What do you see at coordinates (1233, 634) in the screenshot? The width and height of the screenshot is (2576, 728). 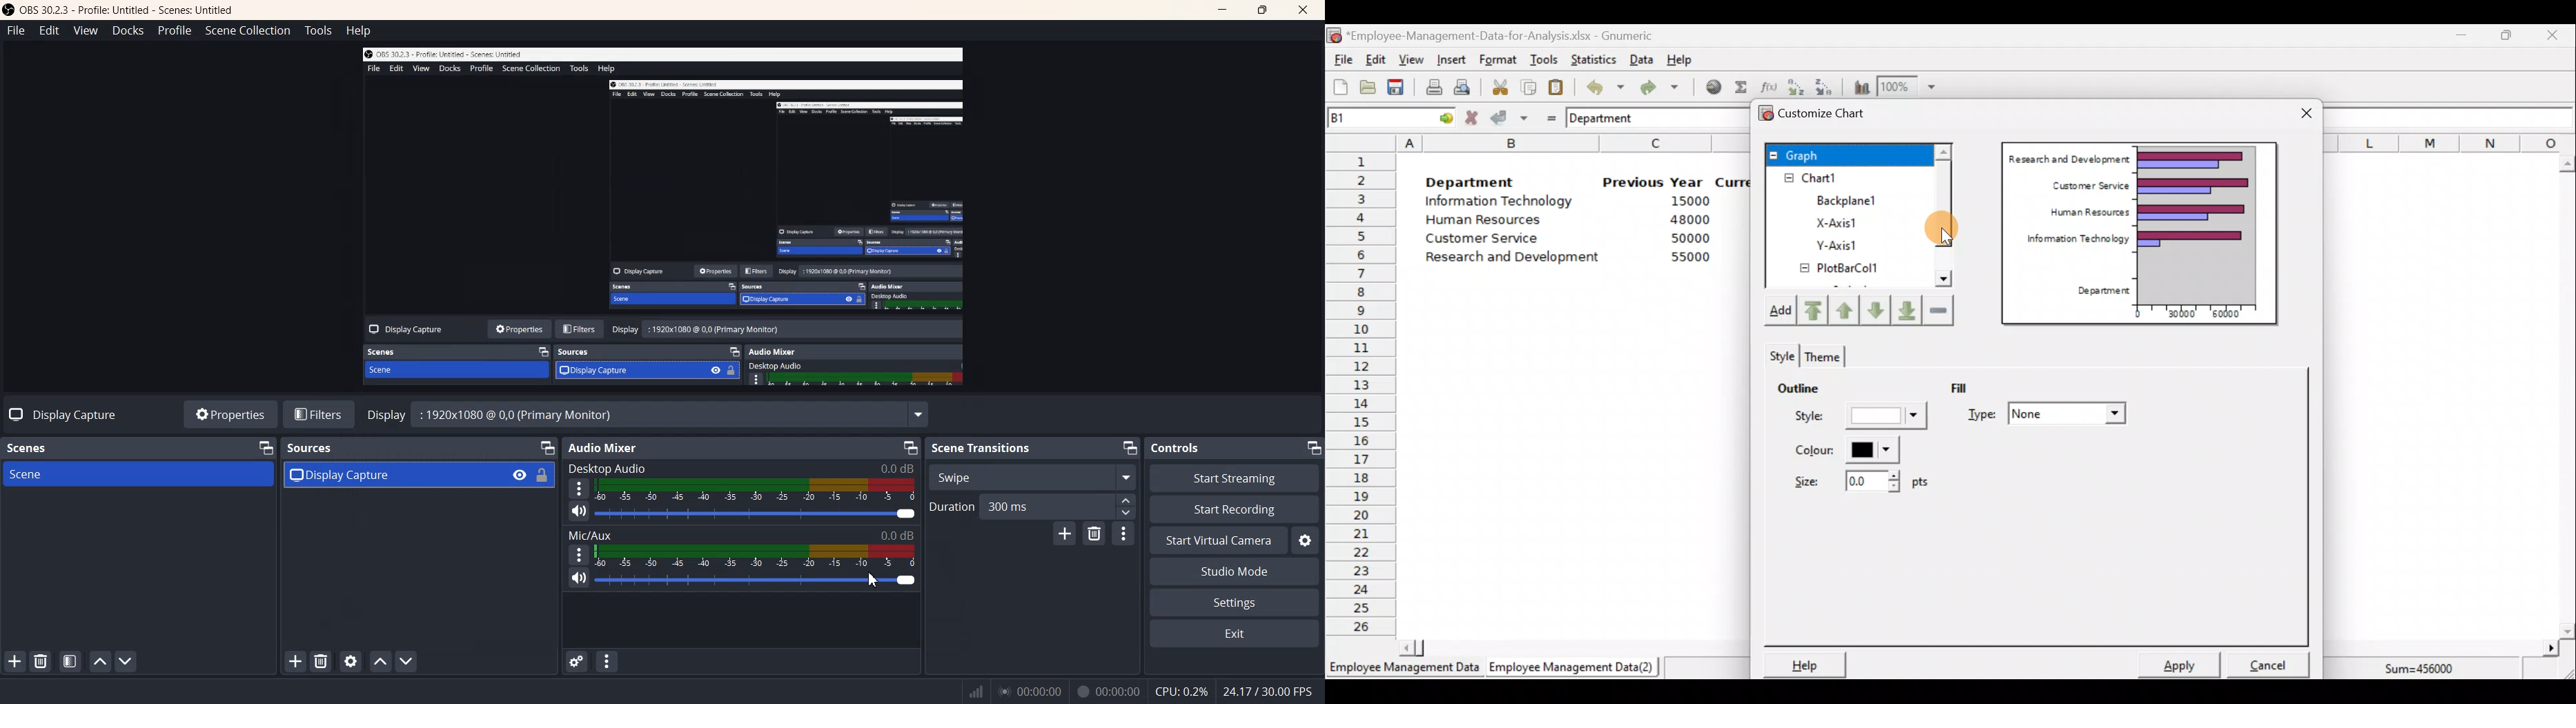 I see `Exit` at bounding box center [1233, 634].